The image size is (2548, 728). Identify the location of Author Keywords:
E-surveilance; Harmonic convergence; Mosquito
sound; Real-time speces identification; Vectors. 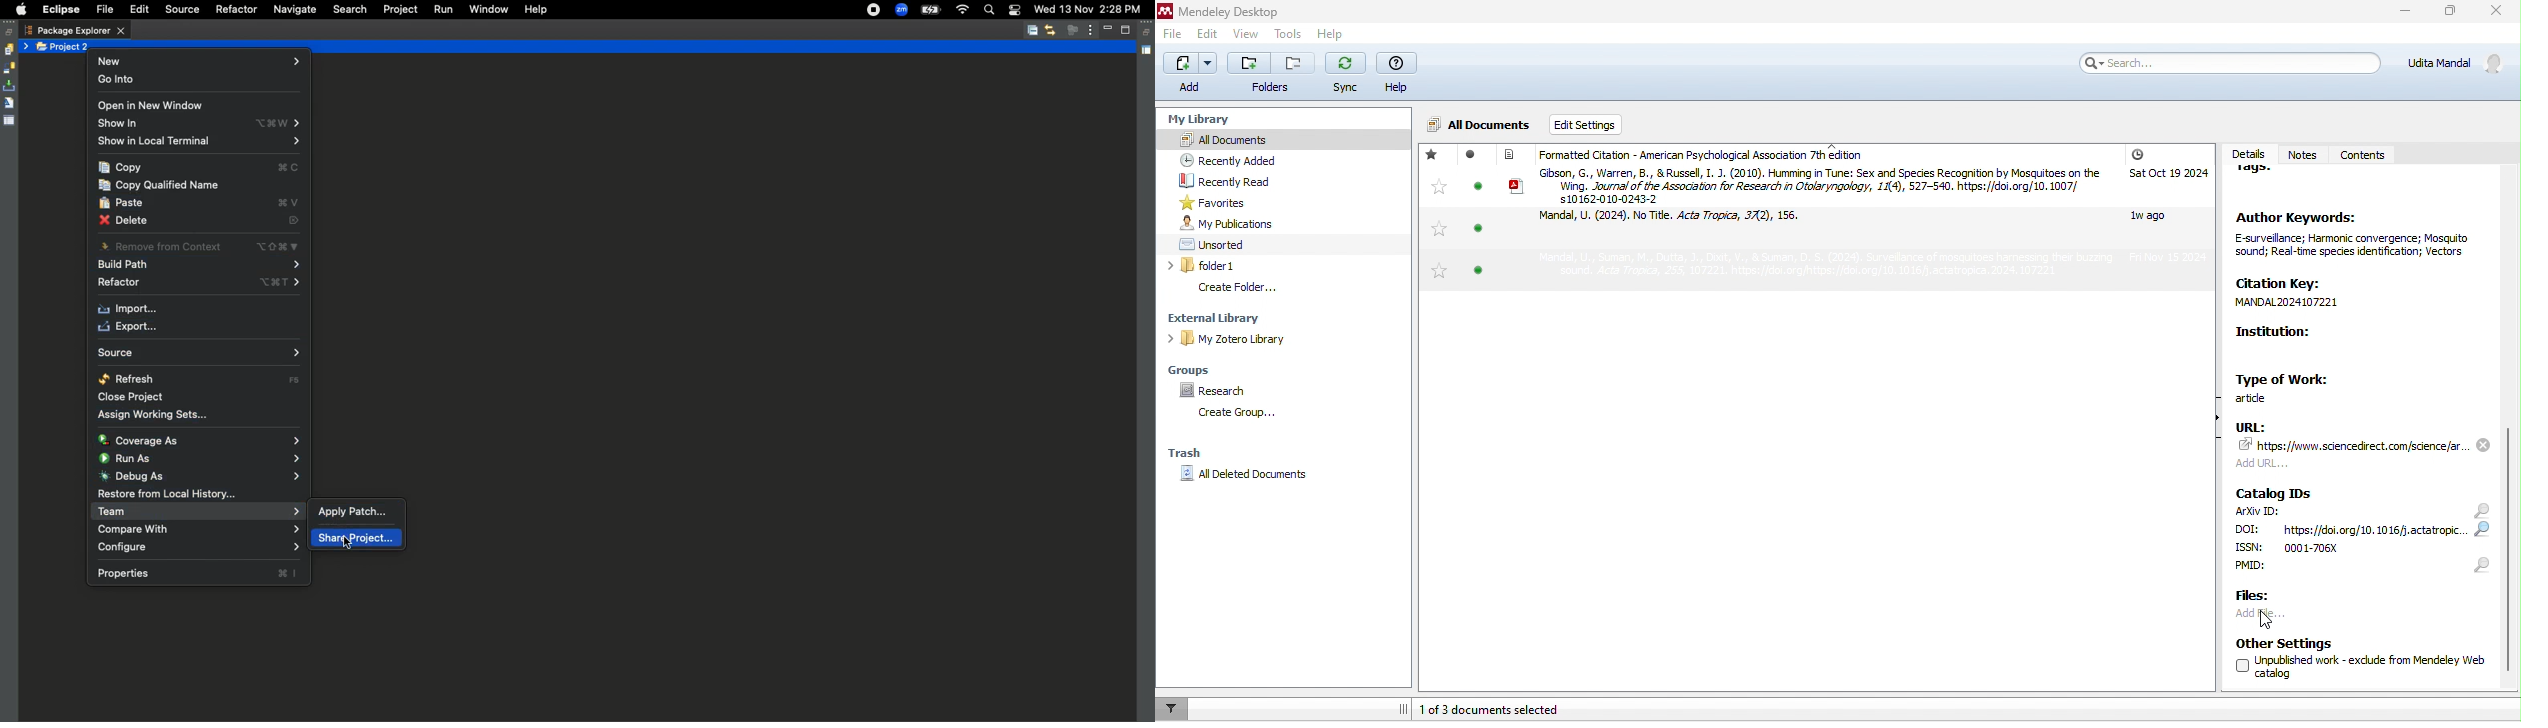
(2352, 239).